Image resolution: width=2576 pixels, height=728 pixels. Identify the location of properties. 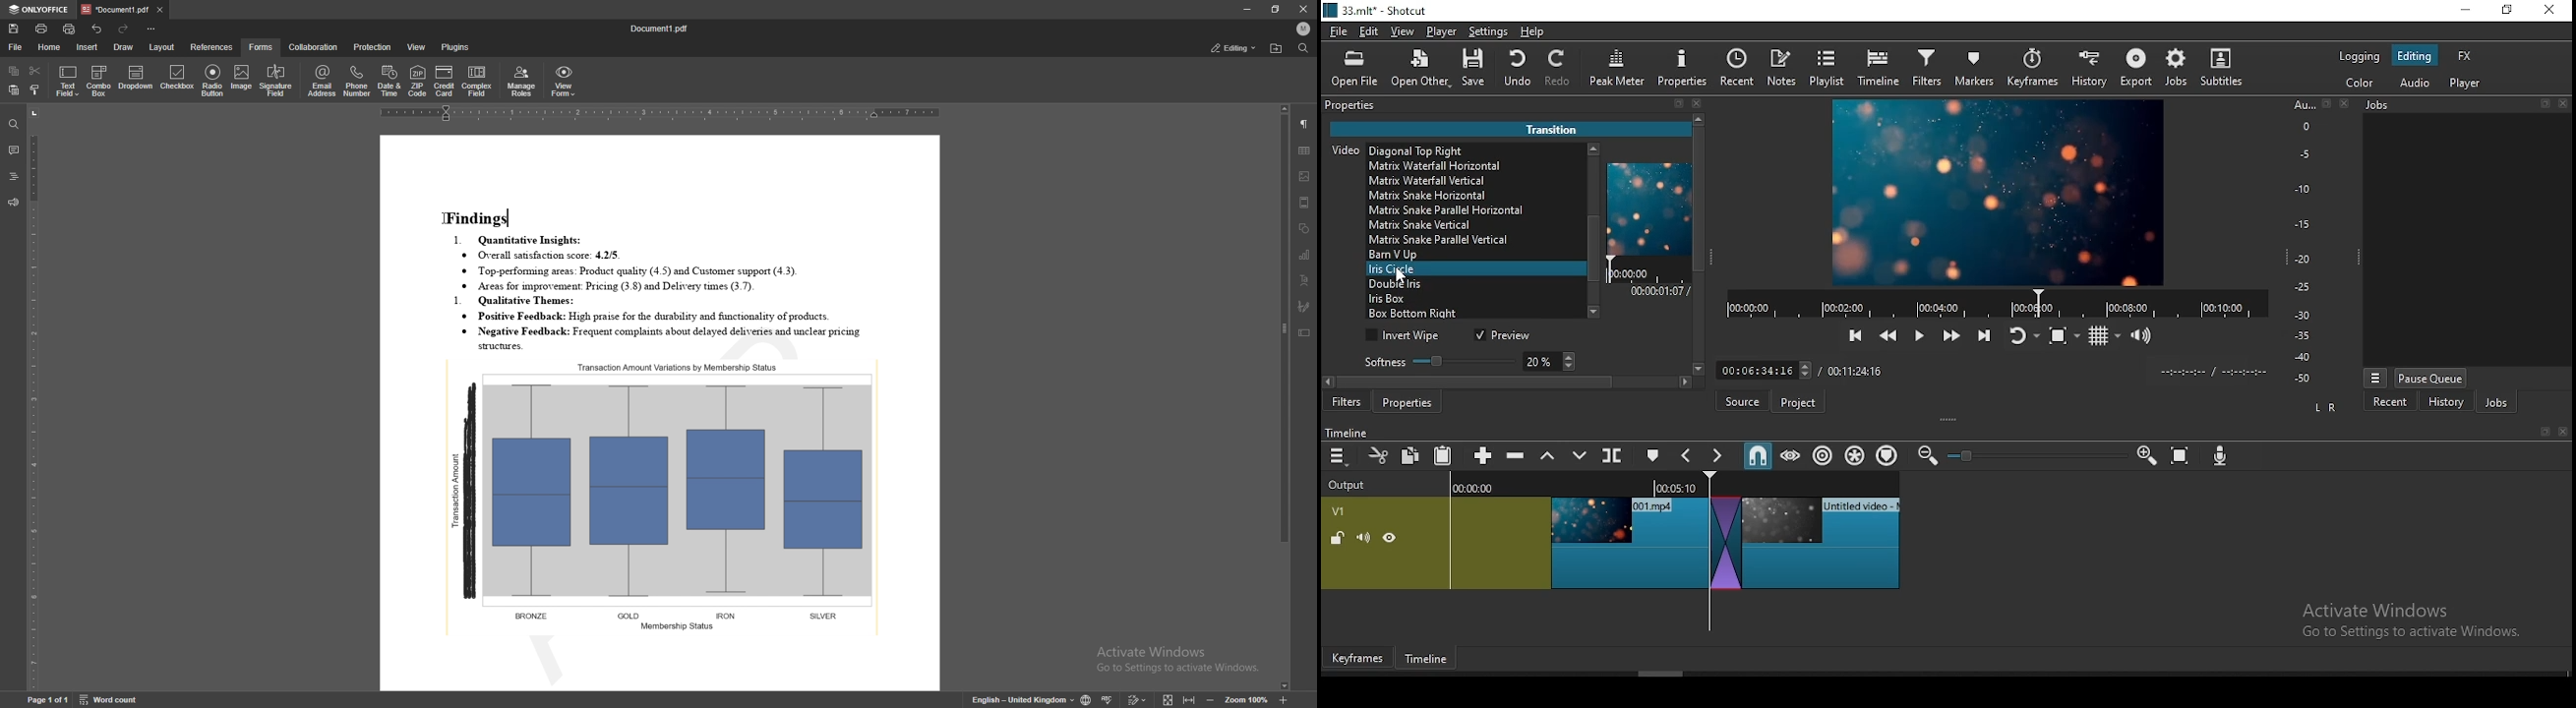
(1411, 402).